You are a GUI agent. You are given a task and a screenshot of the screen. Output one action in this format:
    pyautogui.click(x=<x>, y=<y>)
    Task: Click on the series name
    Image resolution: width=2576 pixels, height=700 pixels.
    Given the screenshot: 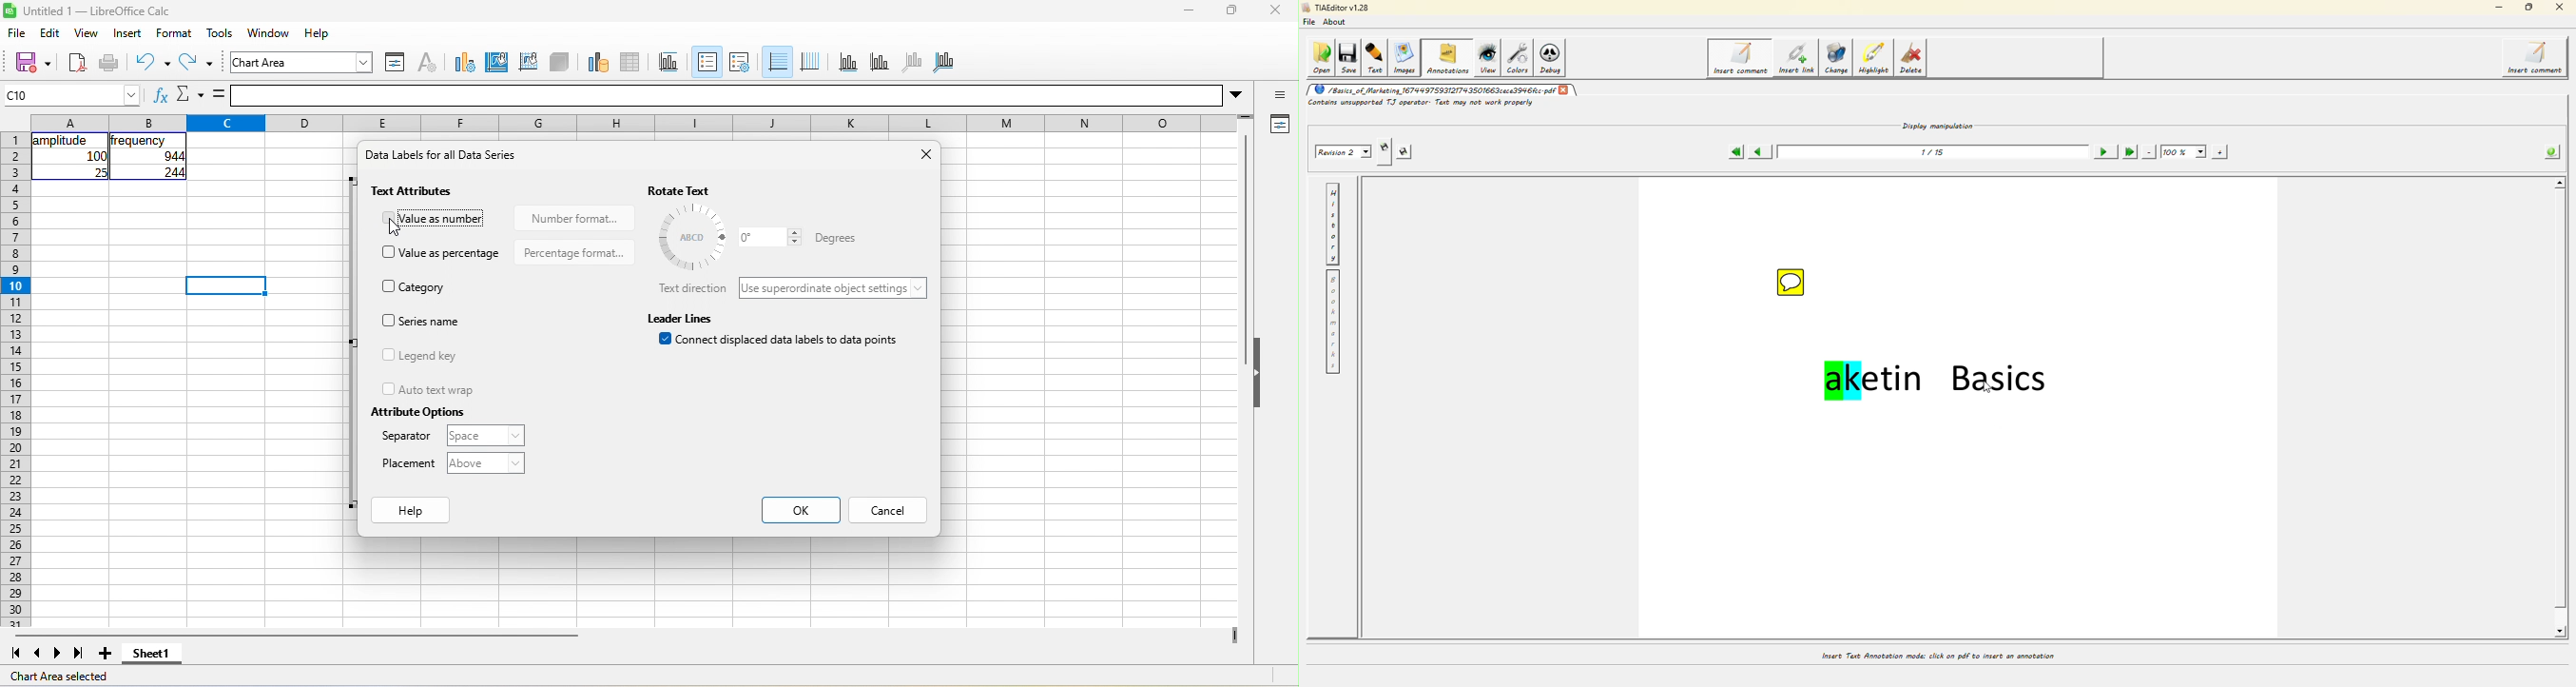 What is the action you would take?
    pyautogui.click(x=424, y=321)
    